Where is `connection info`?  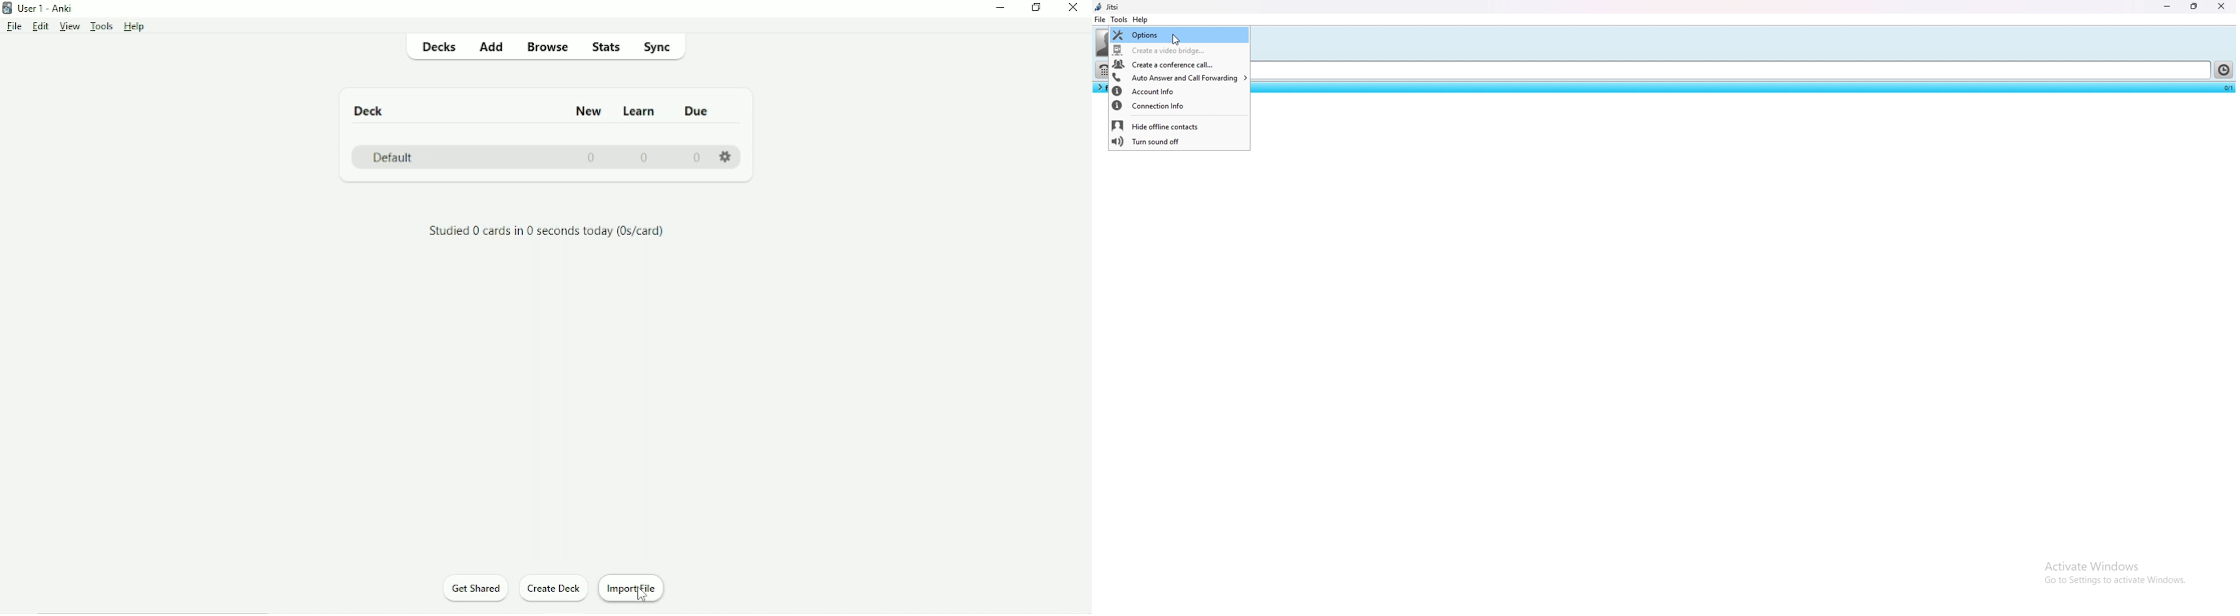
connection info is located at coordinates (1179, 107).